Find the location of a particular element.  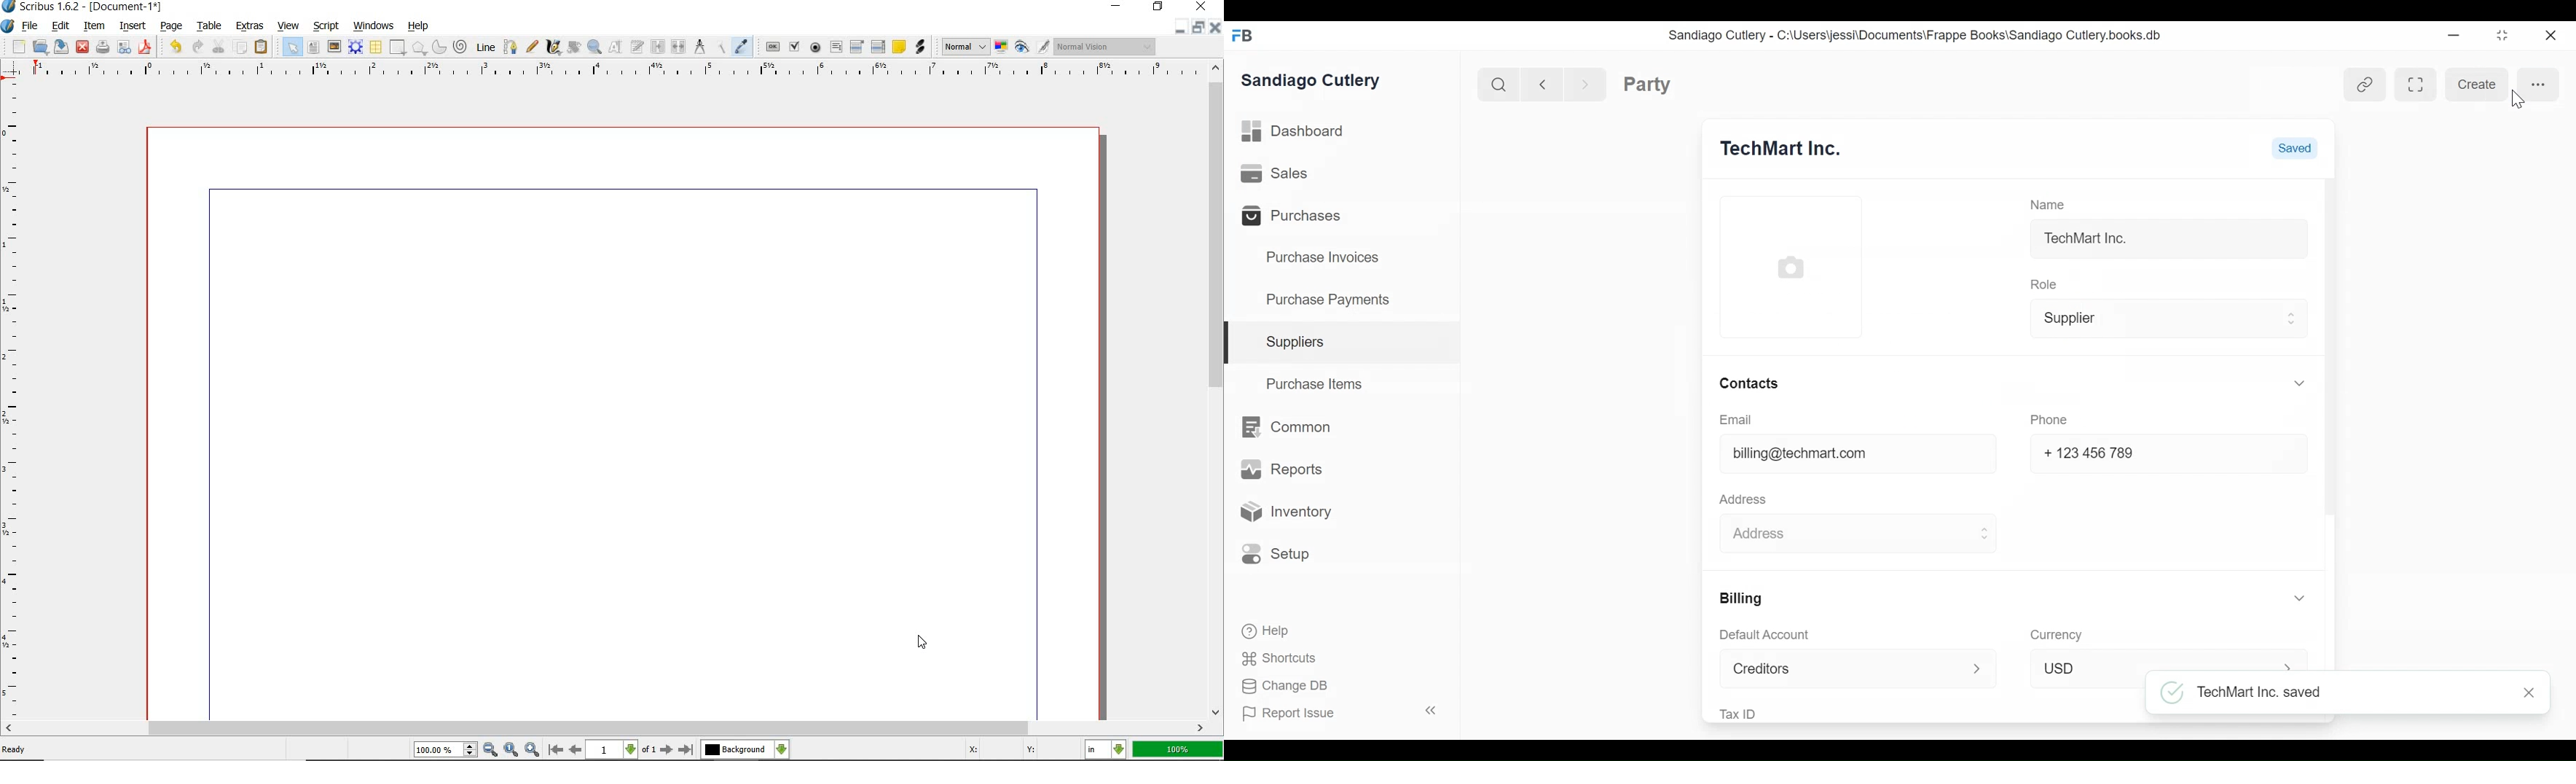

select image preview mode is located at coordinates (964, 47).